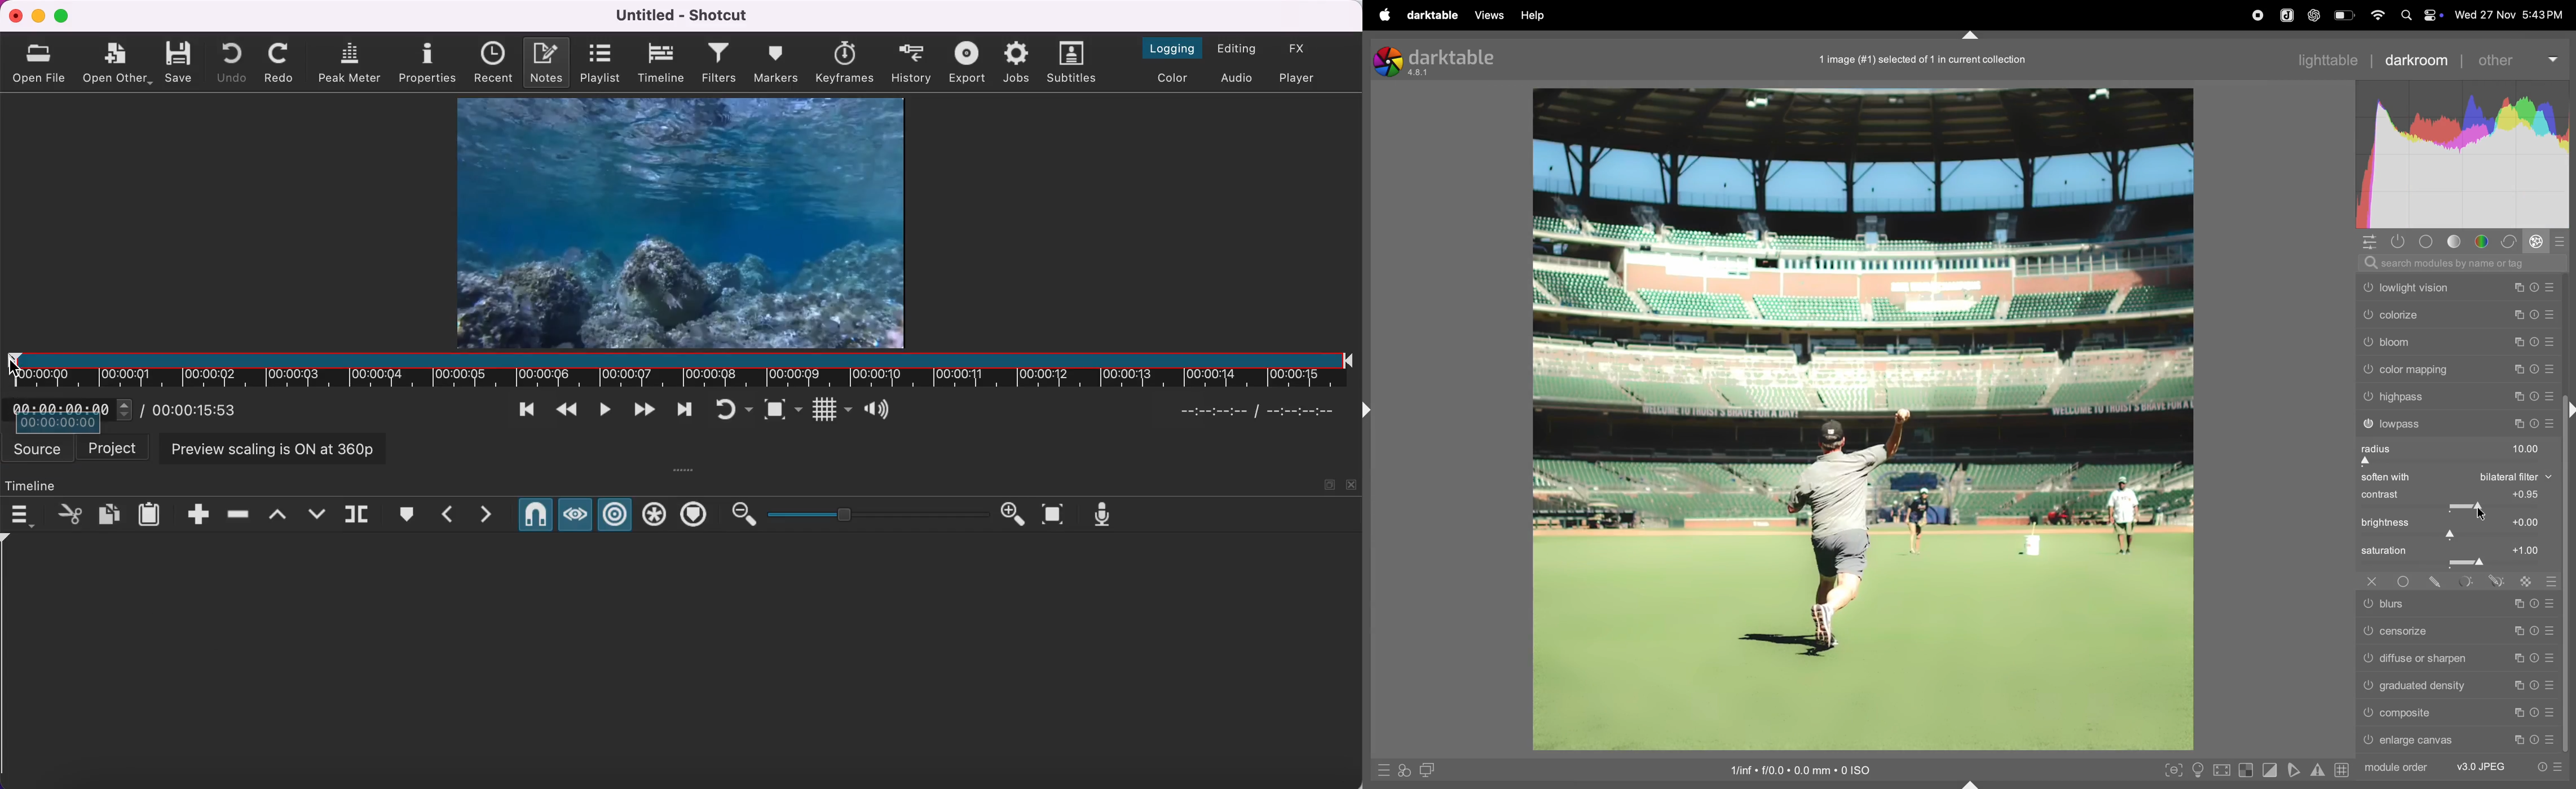 The height and width of the screenshot is (812, 2576). Describe the element at coordinates (2461, 262) in the screenshot. I see `searchbar` at that location.